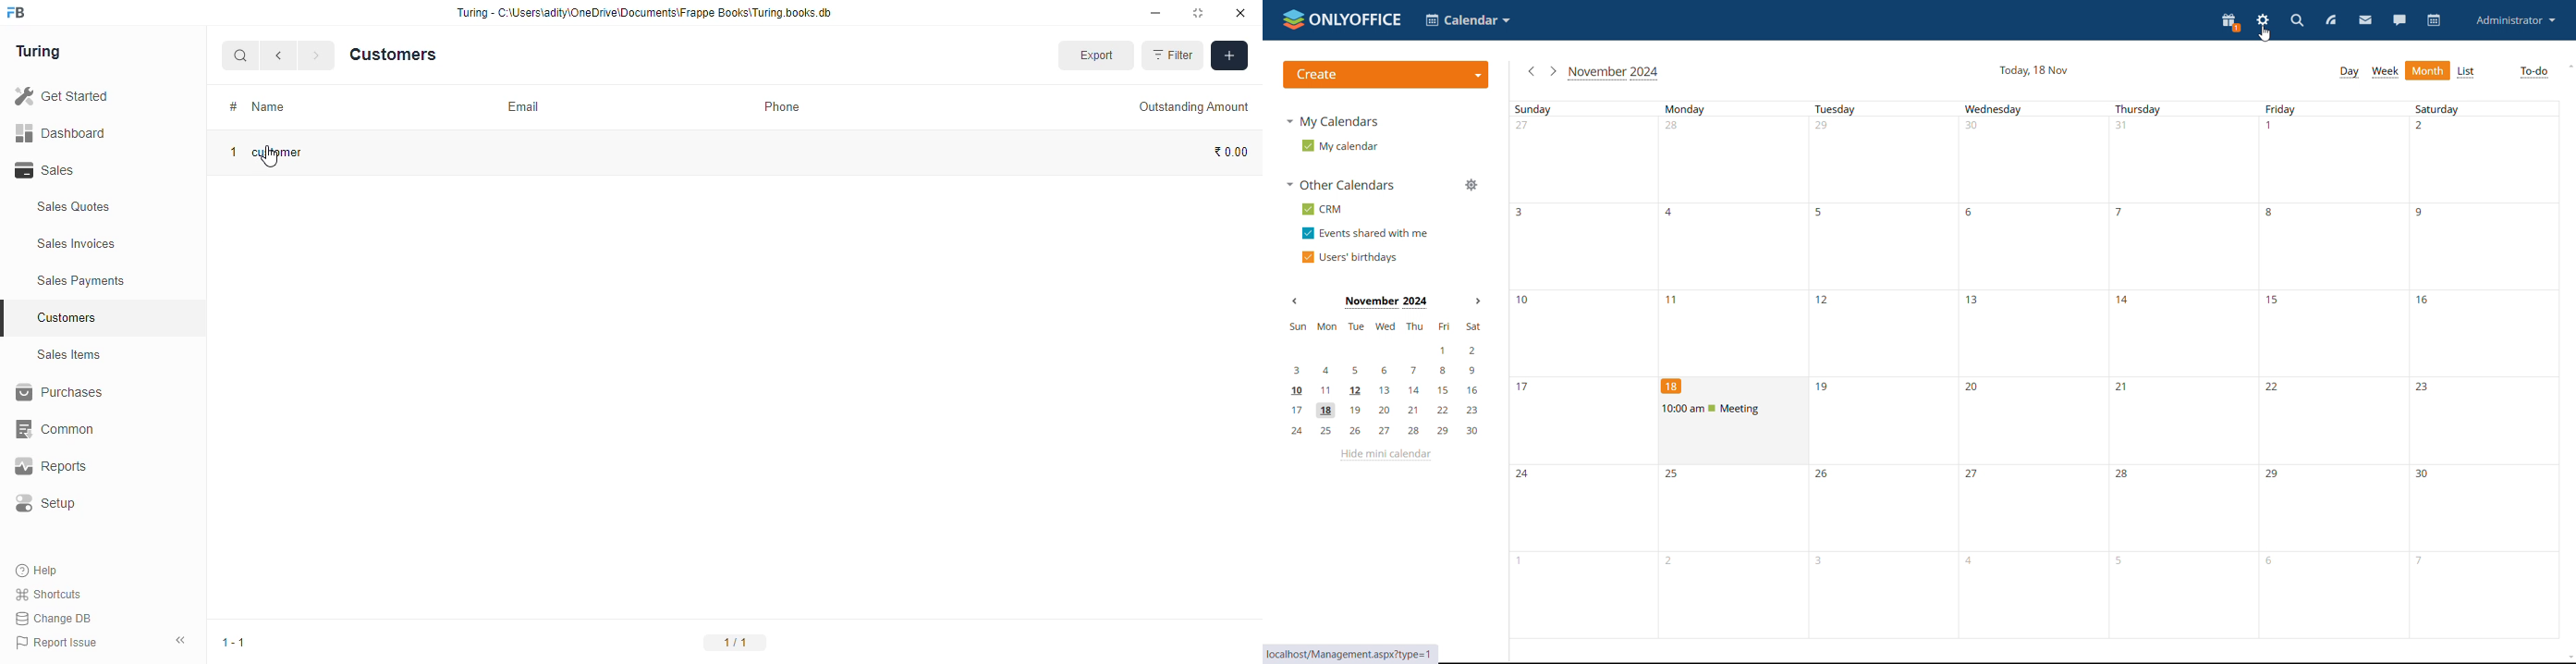 This screenshot has width=2576, height=672. Describe the element at coordinates (108, 244) in the screenshot. I see `Sales Invoices` at that location.